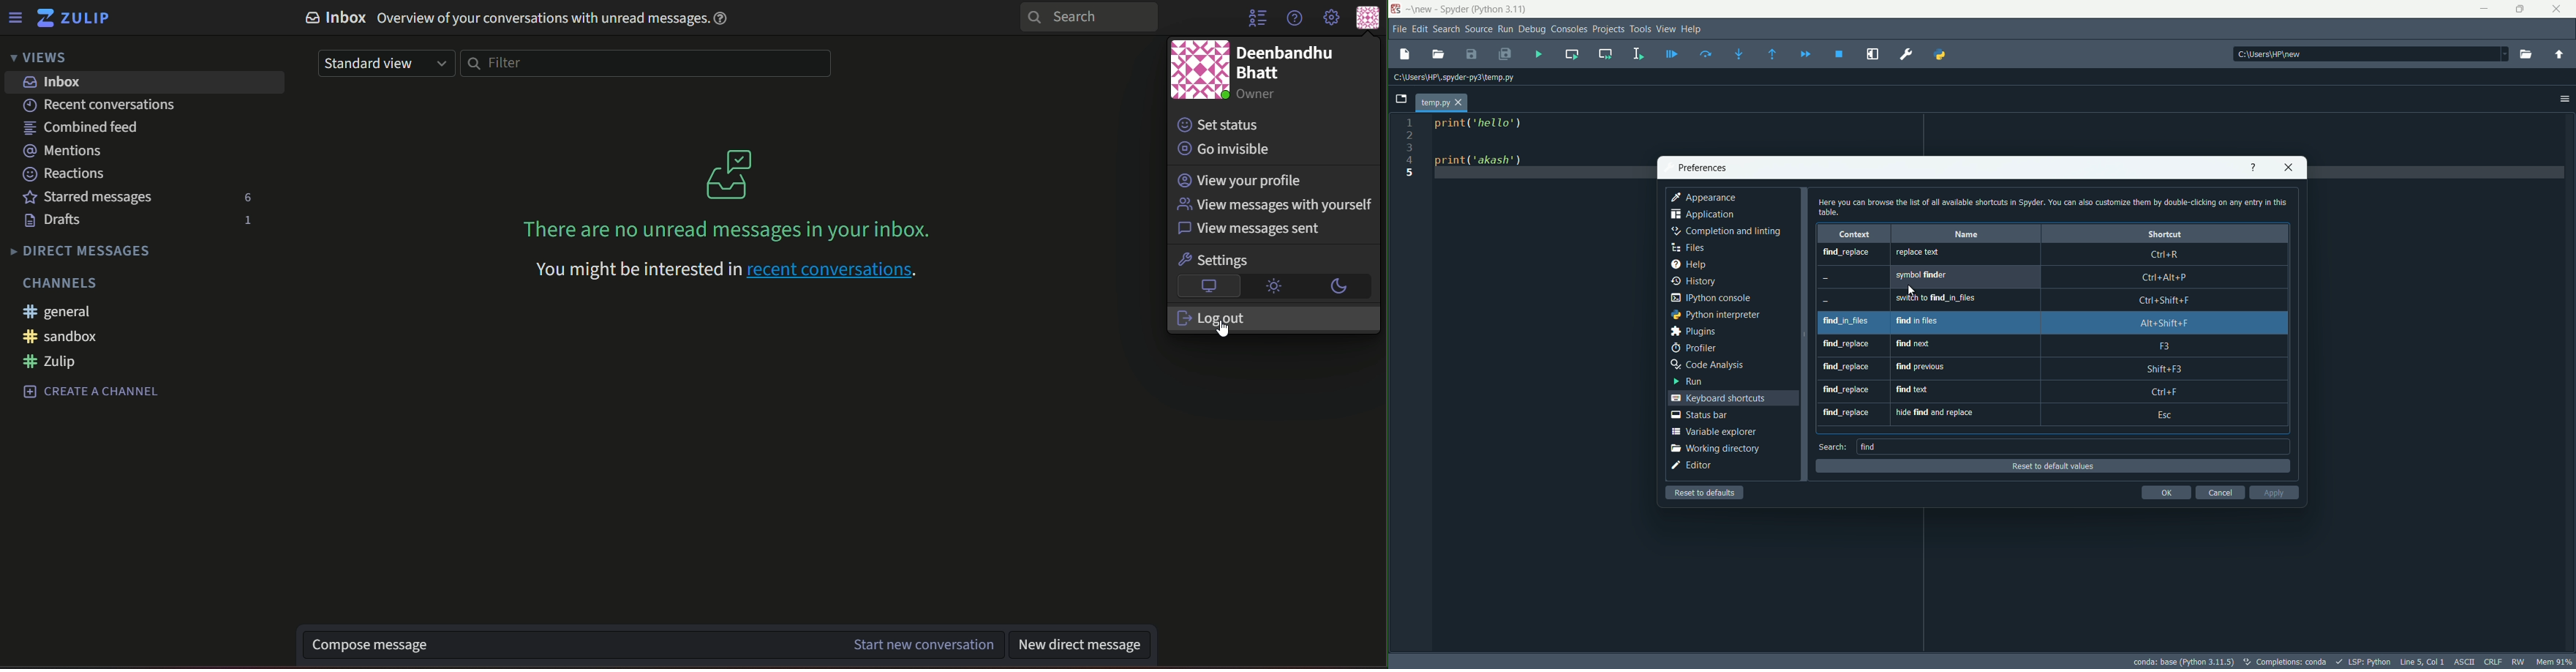 Image resolution: width=2576 pixels, height=672 pixels. Describe the element at coordinates (1719, 315) in the screenshot. I see `python interpreter` at that location.